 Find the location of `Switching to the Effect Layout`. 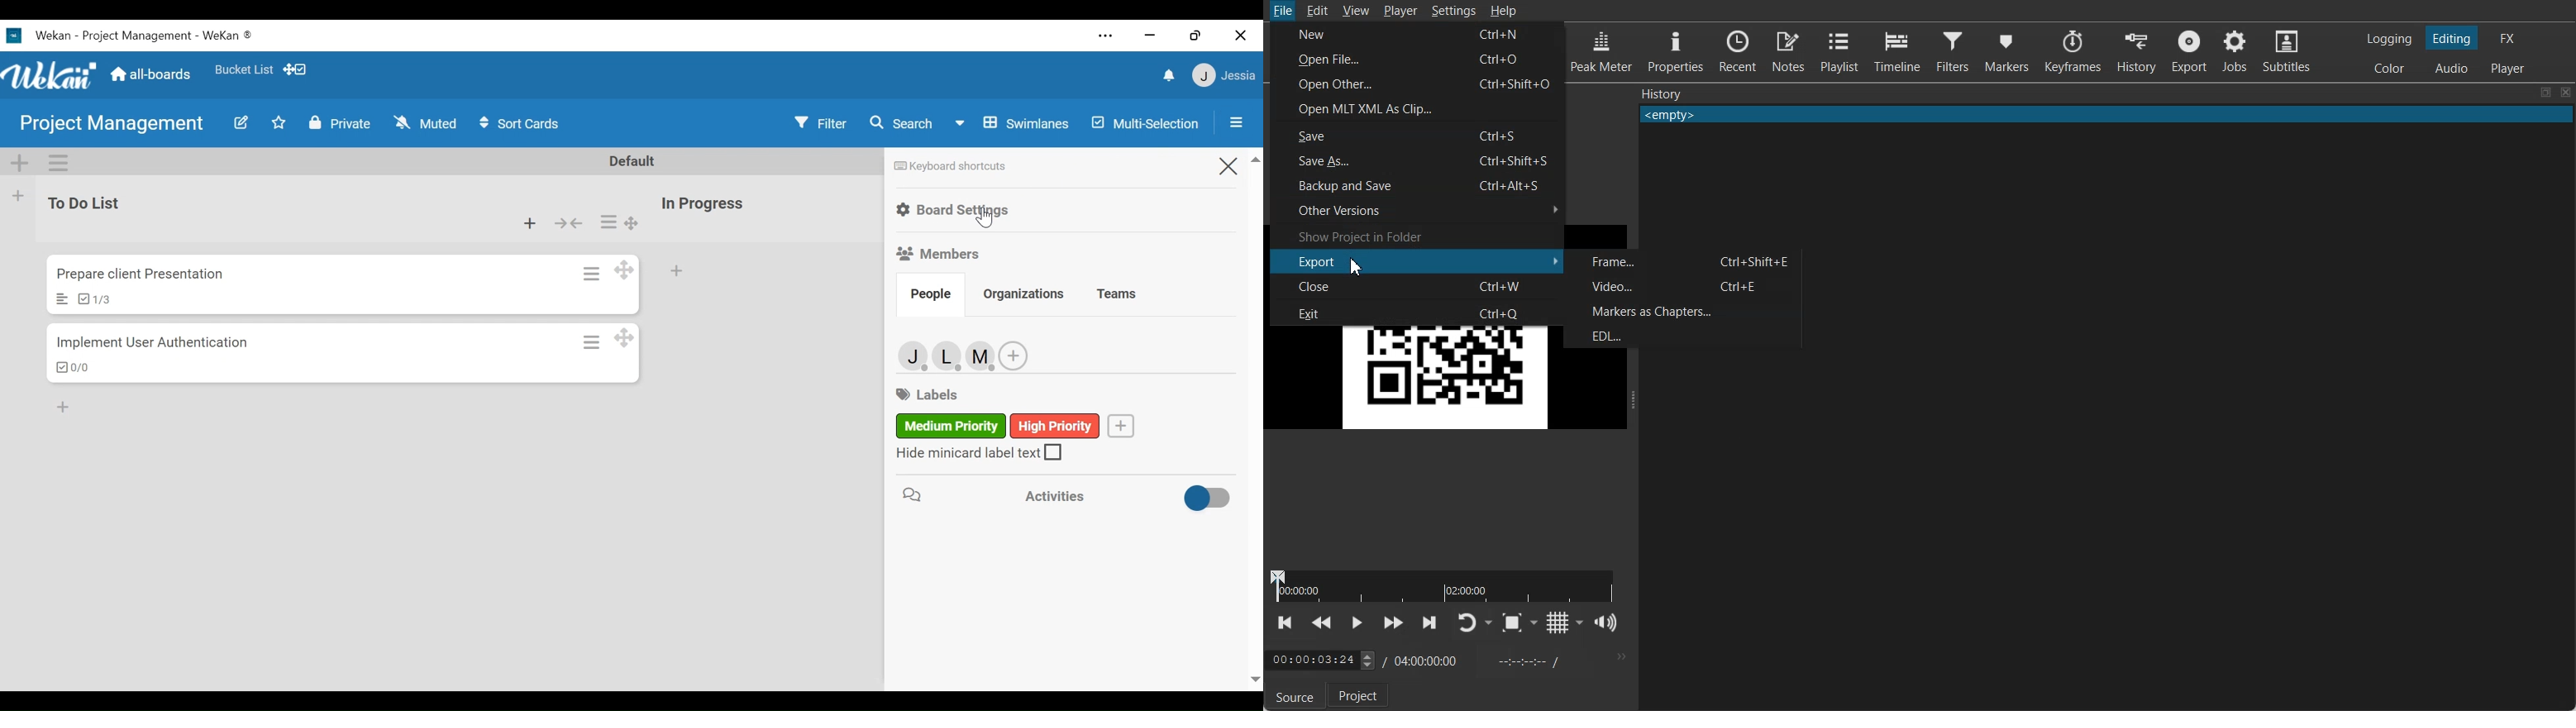

Switching to the Effect Layout is located at coordinates (2507, 37).